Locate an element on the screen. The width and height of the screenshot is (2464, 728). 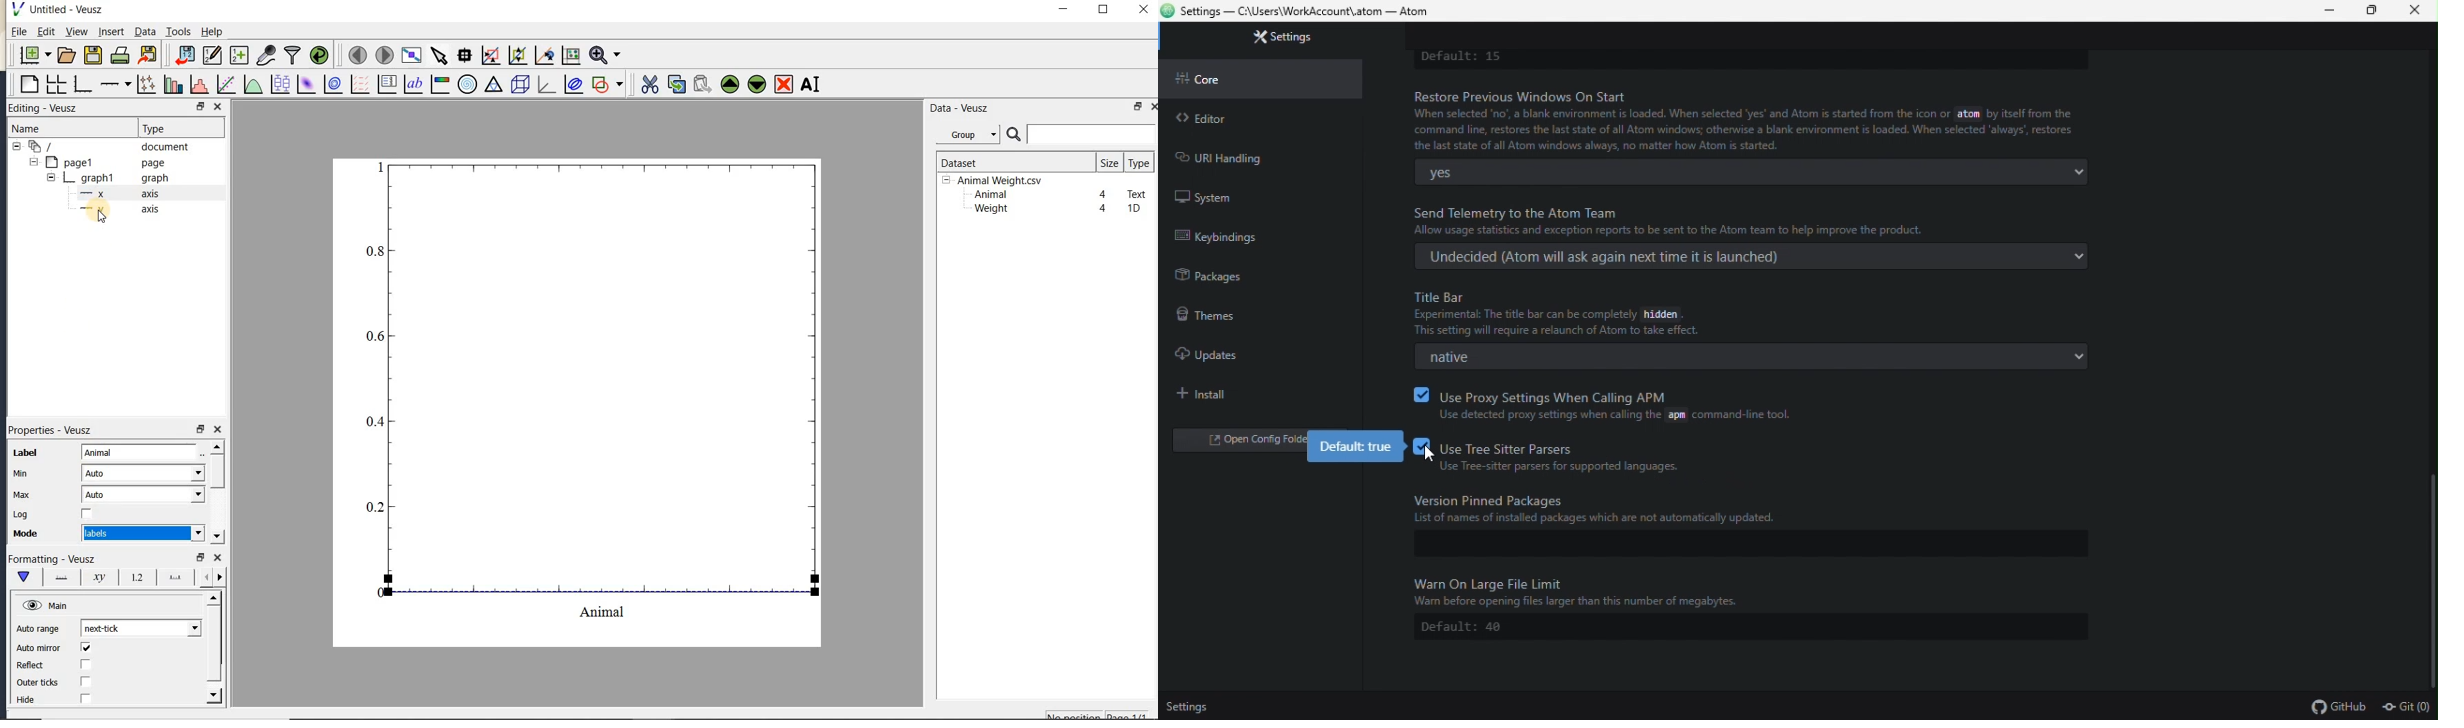
Title Bar is located at coordinates (1583, 313).